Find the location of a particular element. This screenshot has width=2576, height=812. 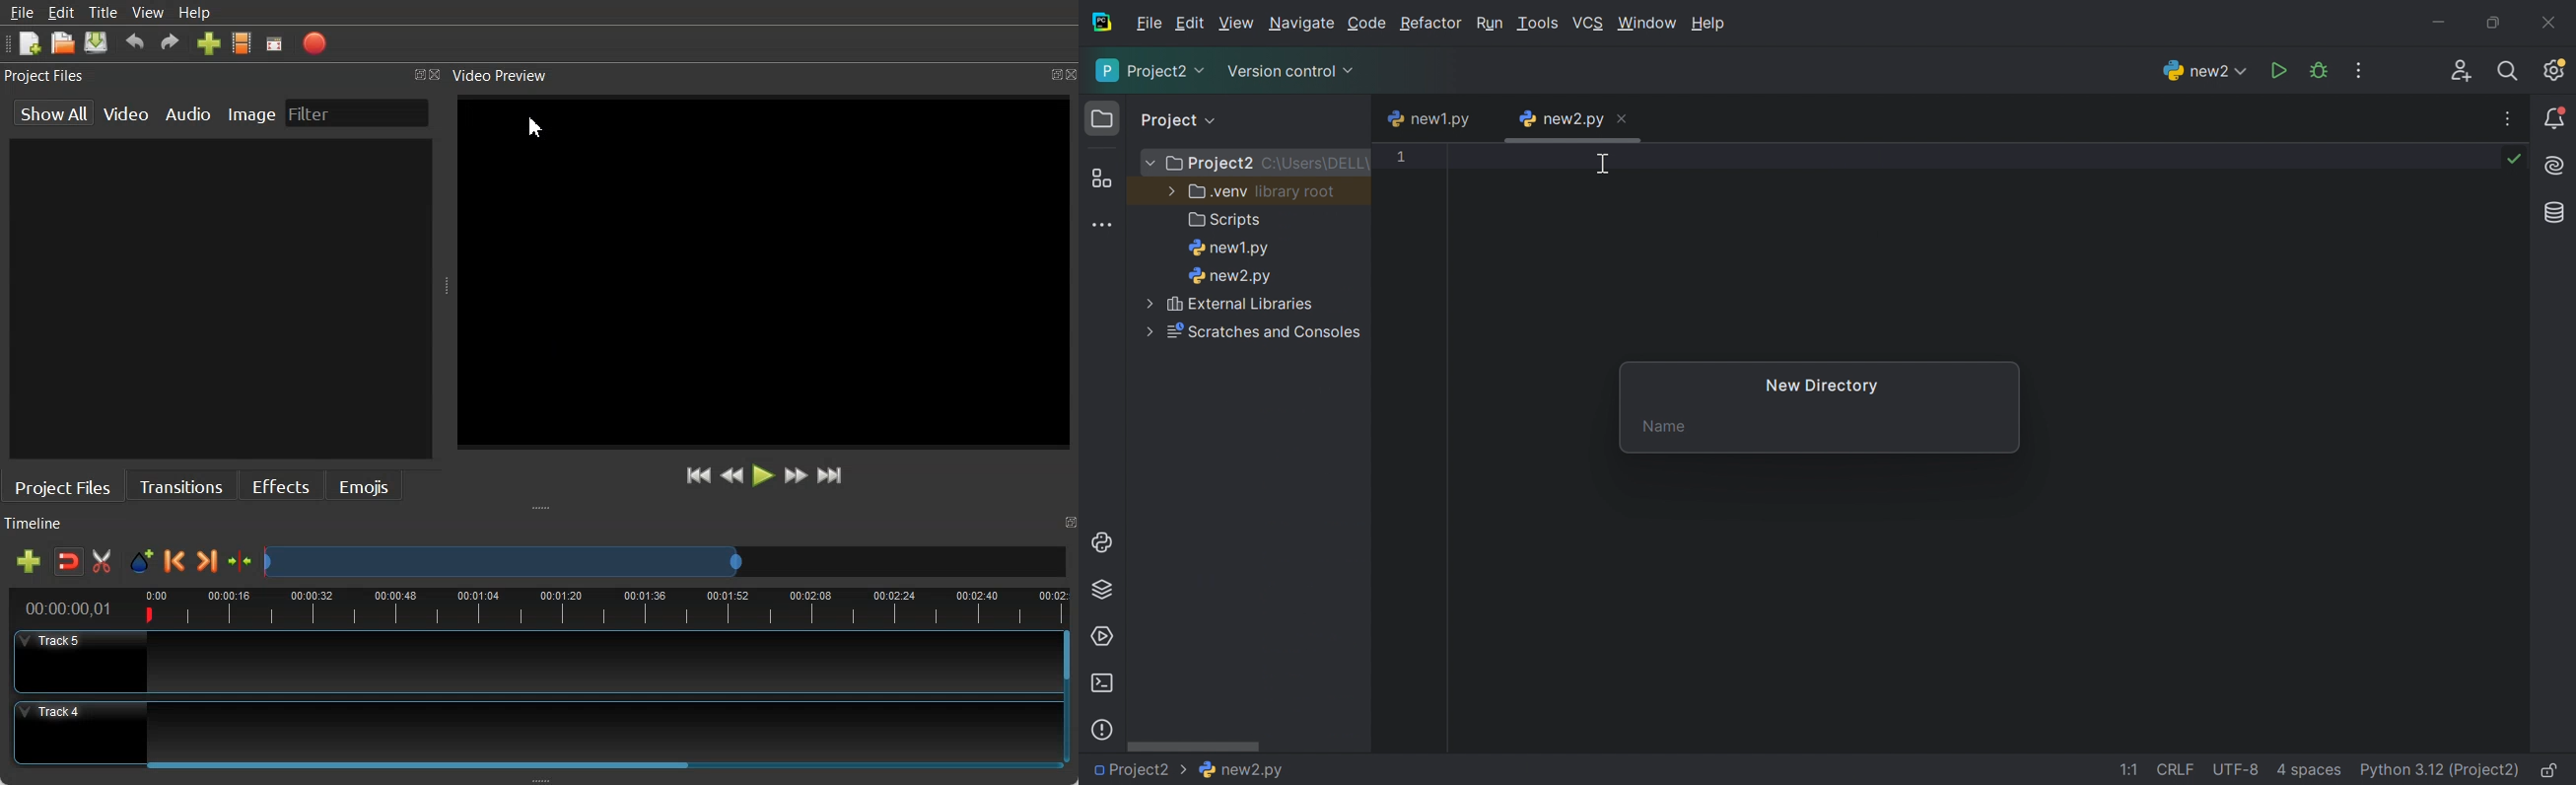

Maximize is located at coordinates (420, 74).